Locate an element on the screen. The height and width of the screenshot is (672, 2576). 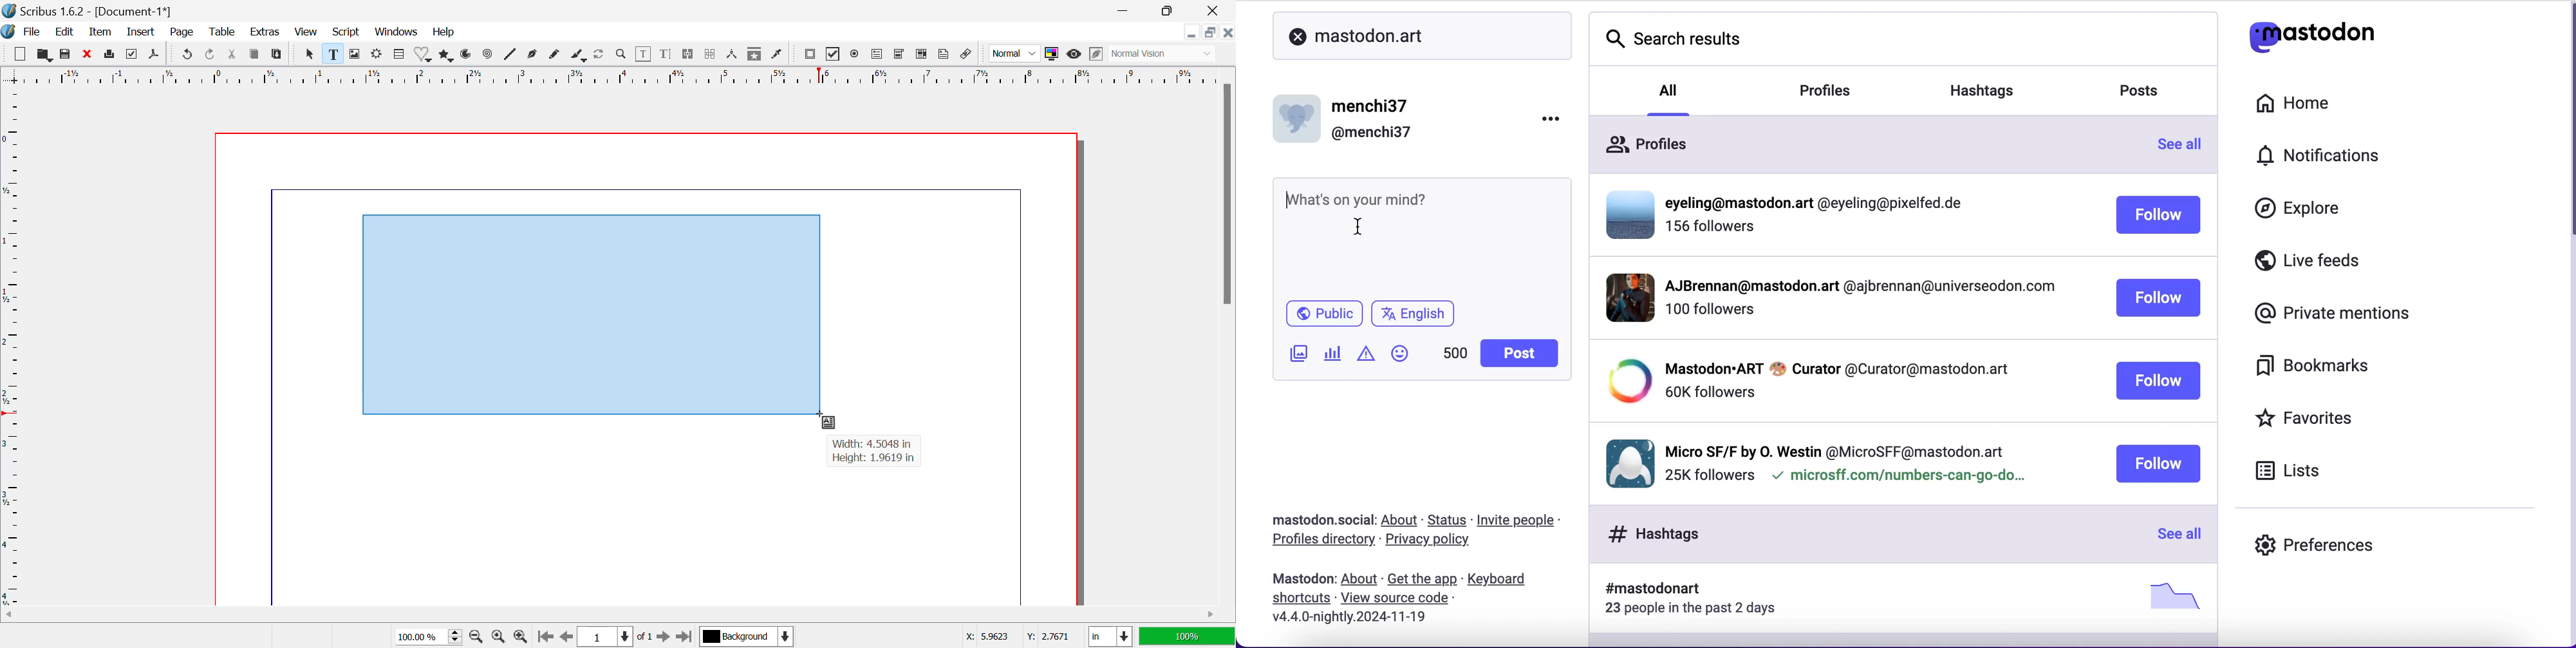
post is located at coordinates (1524, 358).